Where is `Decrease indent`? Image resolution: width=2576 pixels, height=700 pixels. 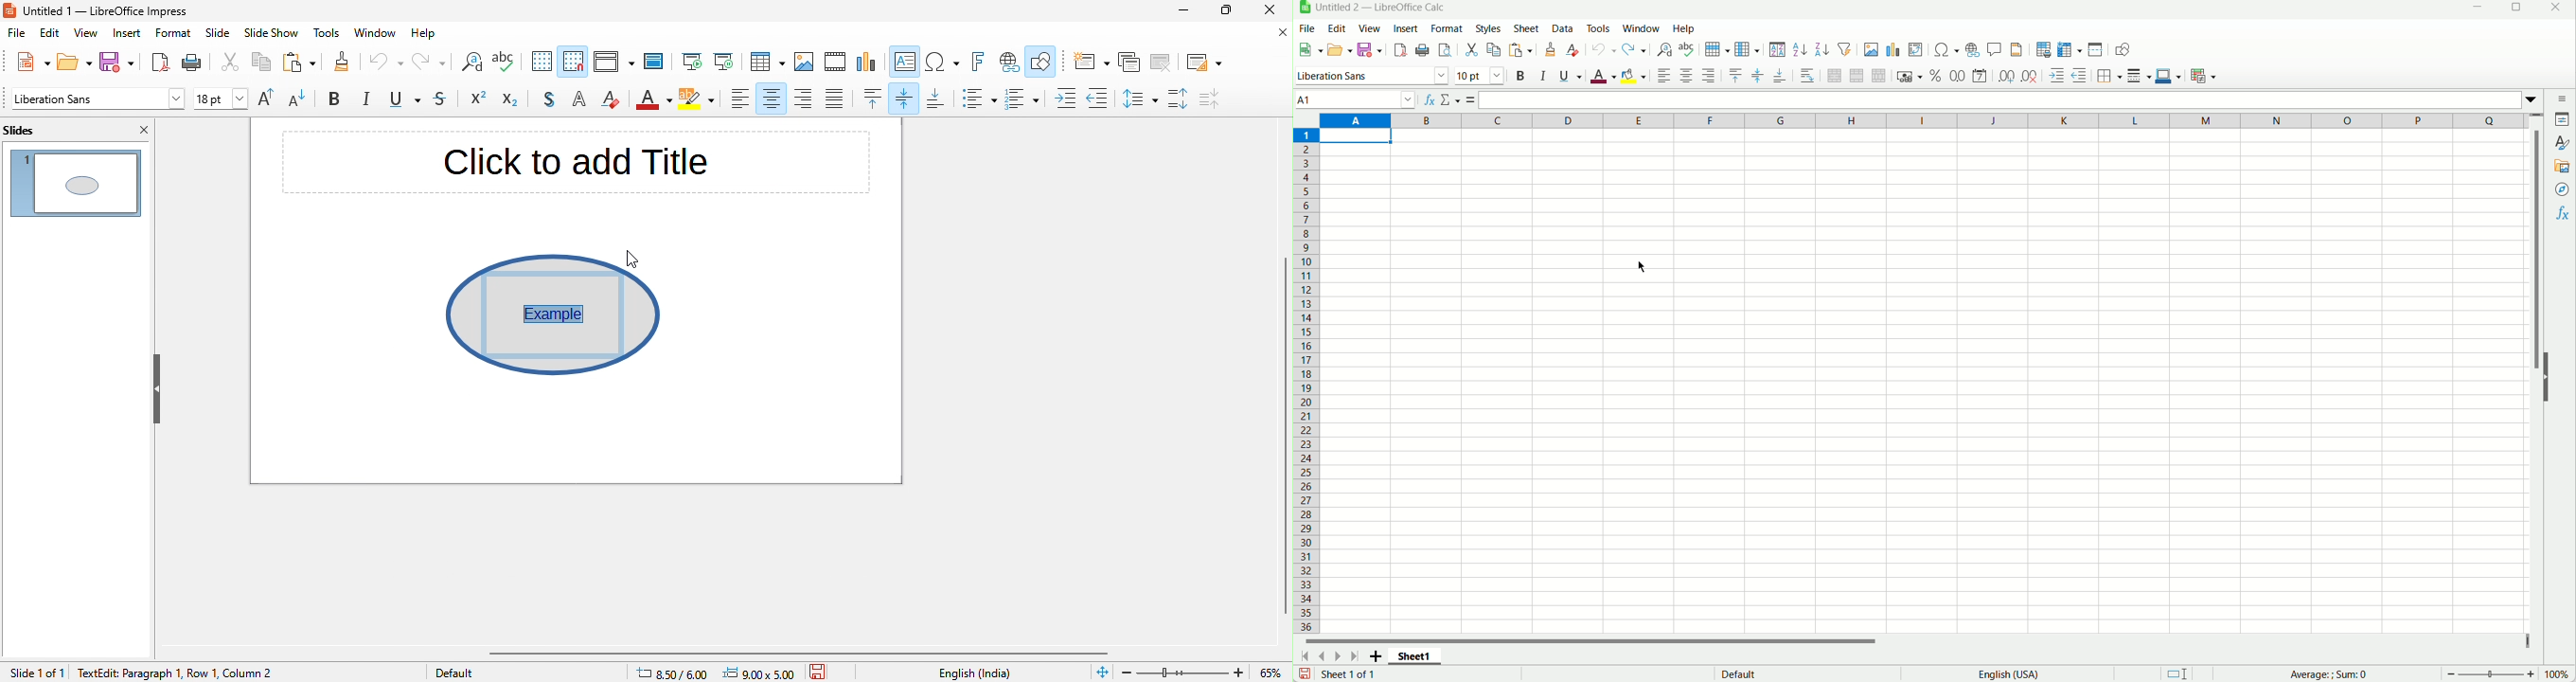 Decrease indent is located at coordinates (2078, 76).